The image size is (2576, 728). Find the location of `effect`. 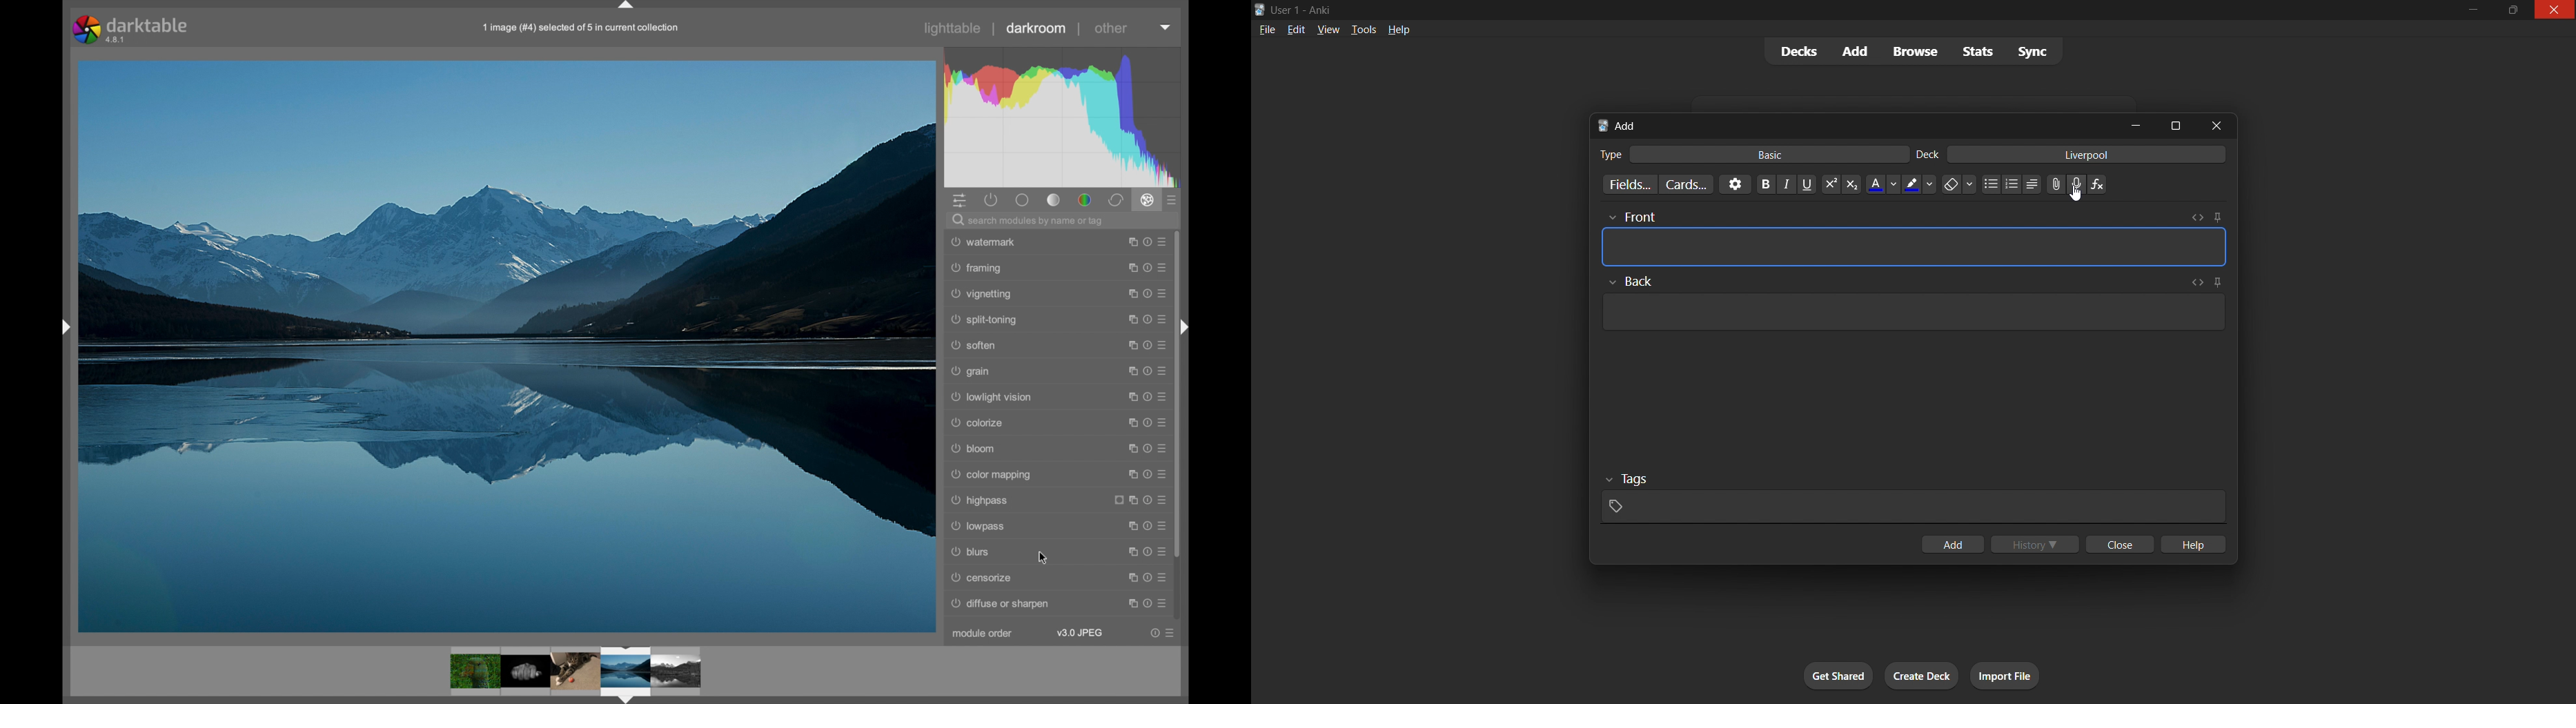

effect is located at coordinates (1147, 201).